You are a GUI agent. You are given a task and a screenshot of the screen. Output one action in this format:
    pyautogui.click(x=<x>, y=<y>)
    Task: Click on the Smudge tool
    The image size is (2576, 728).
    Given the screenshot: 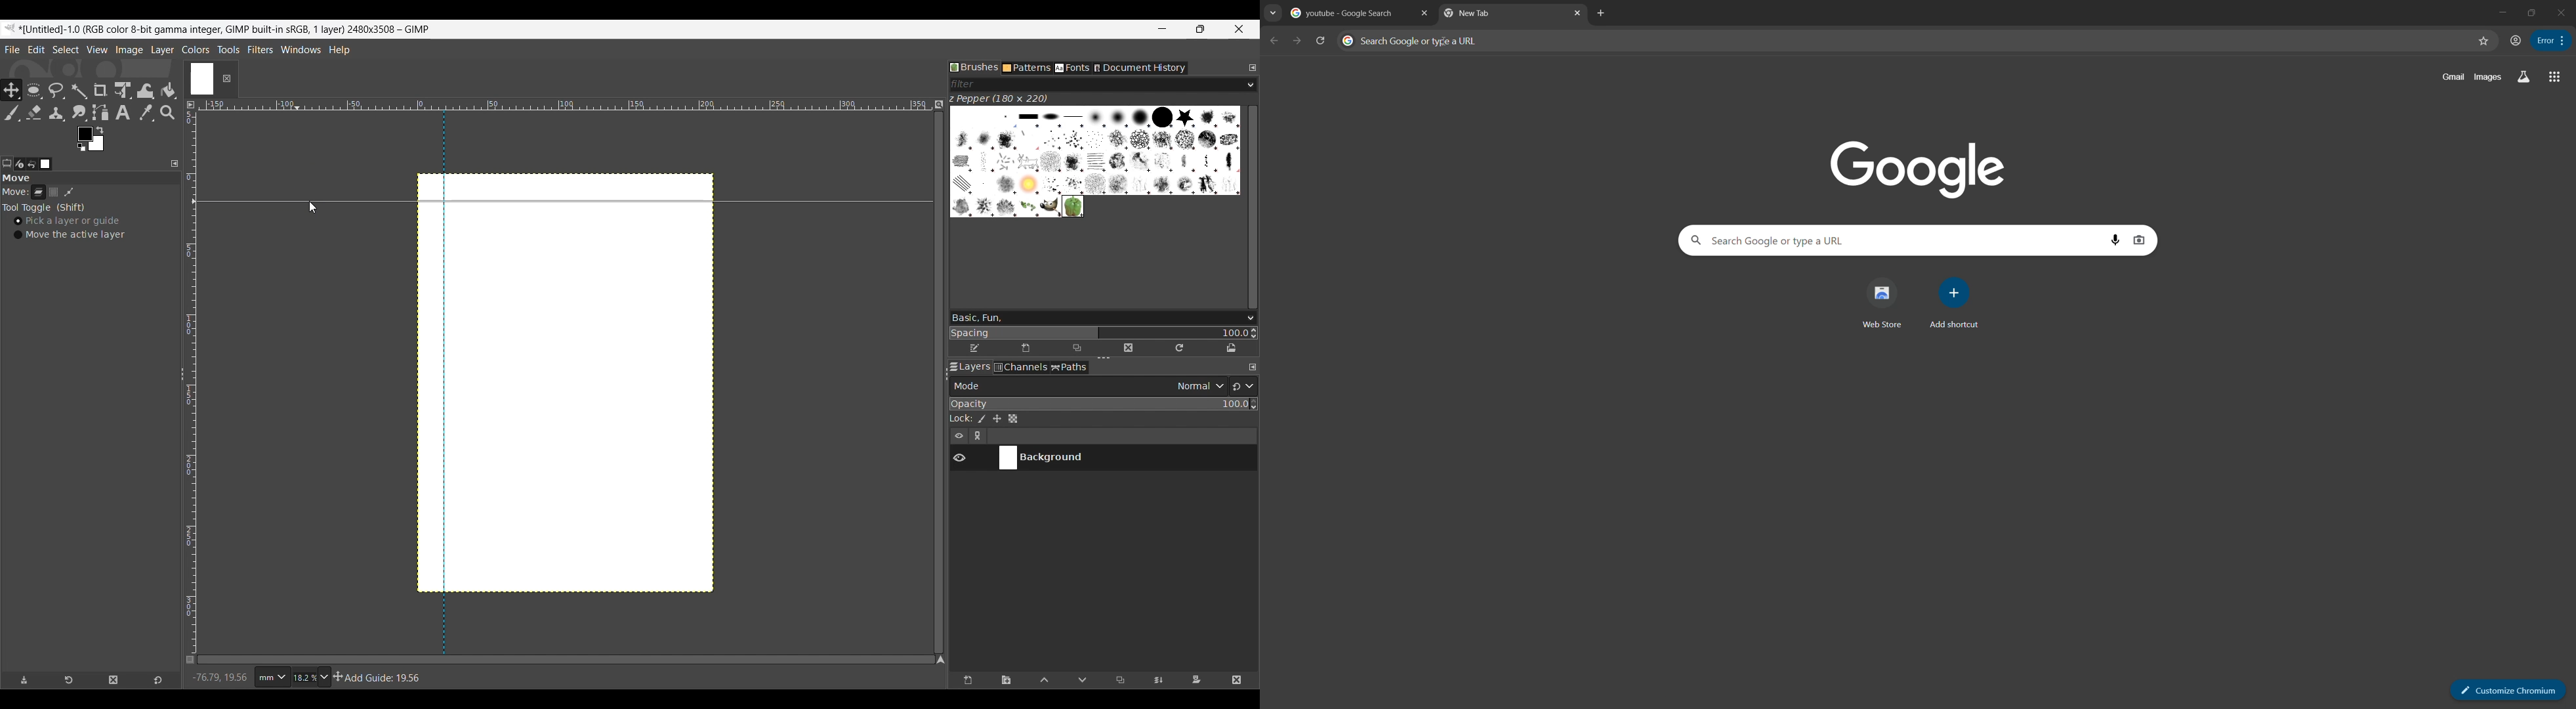 What is the action you would take?
    pyautogui.click(x=79, y=113)
    